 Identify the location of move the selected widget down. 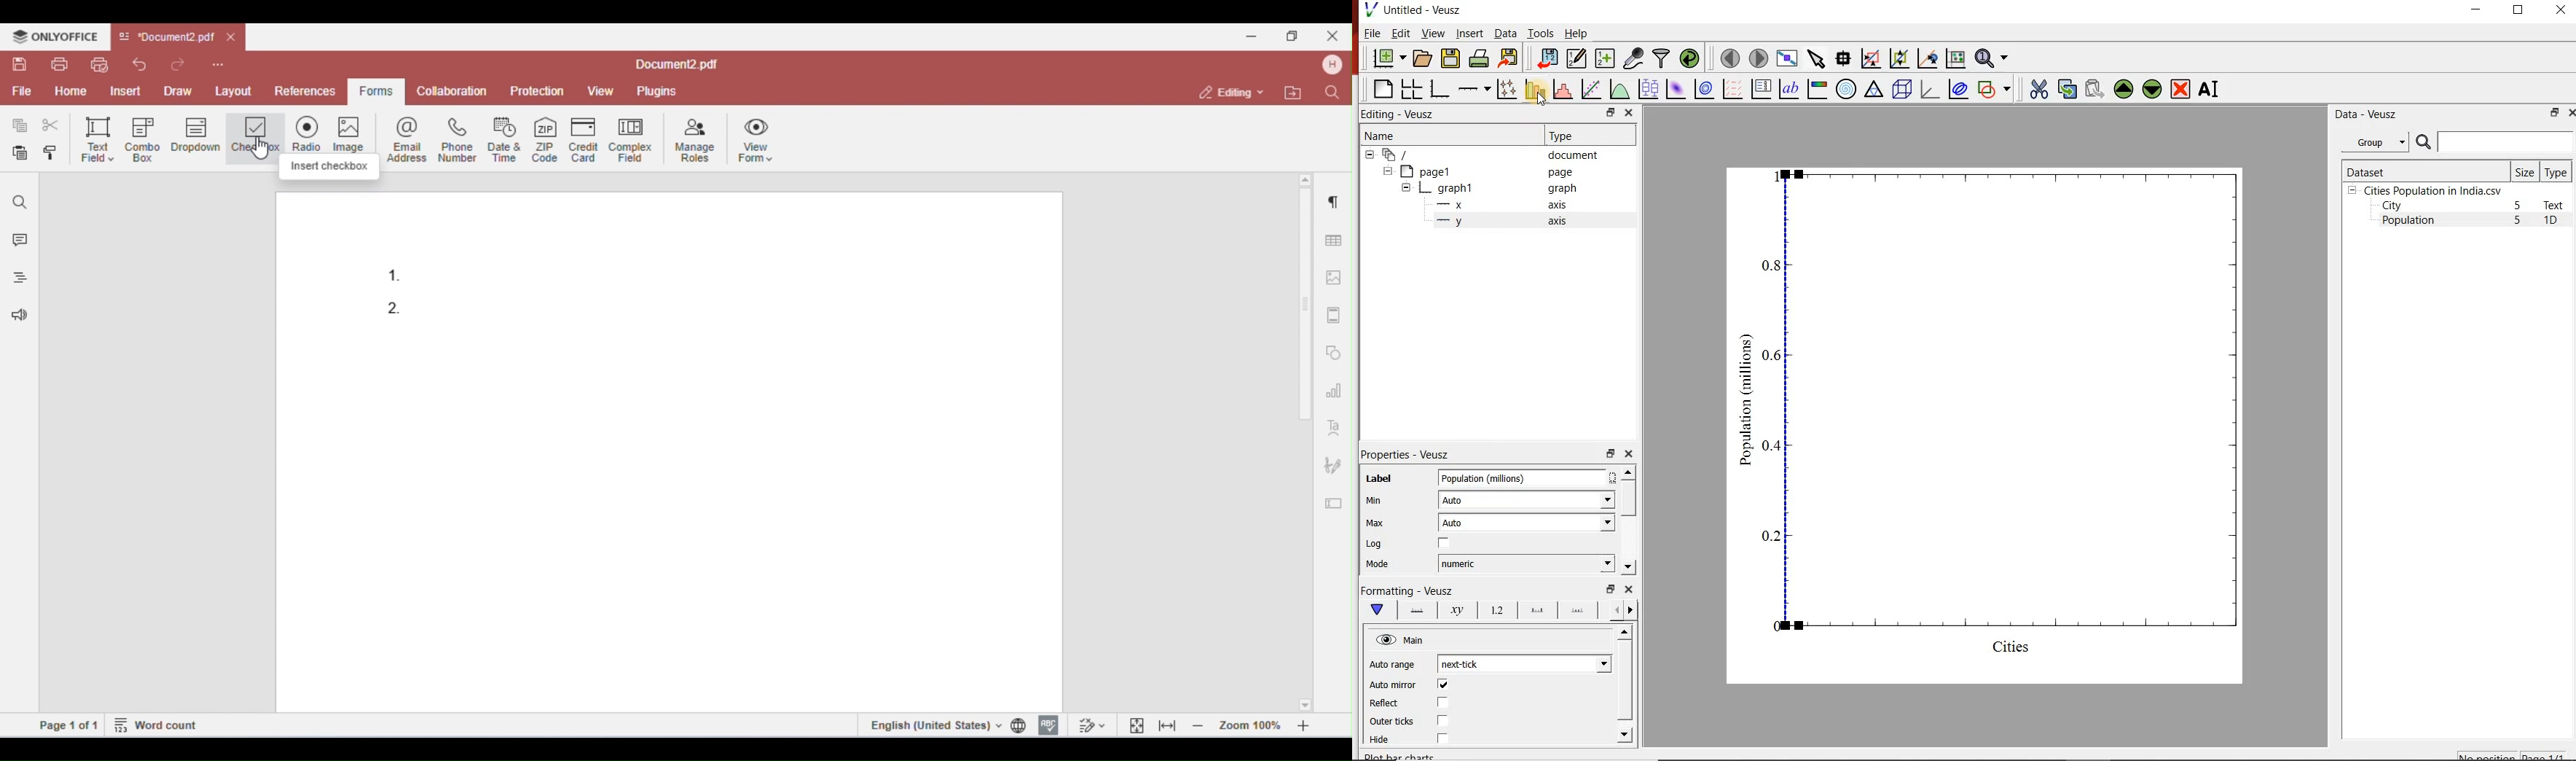
(2152, 89).